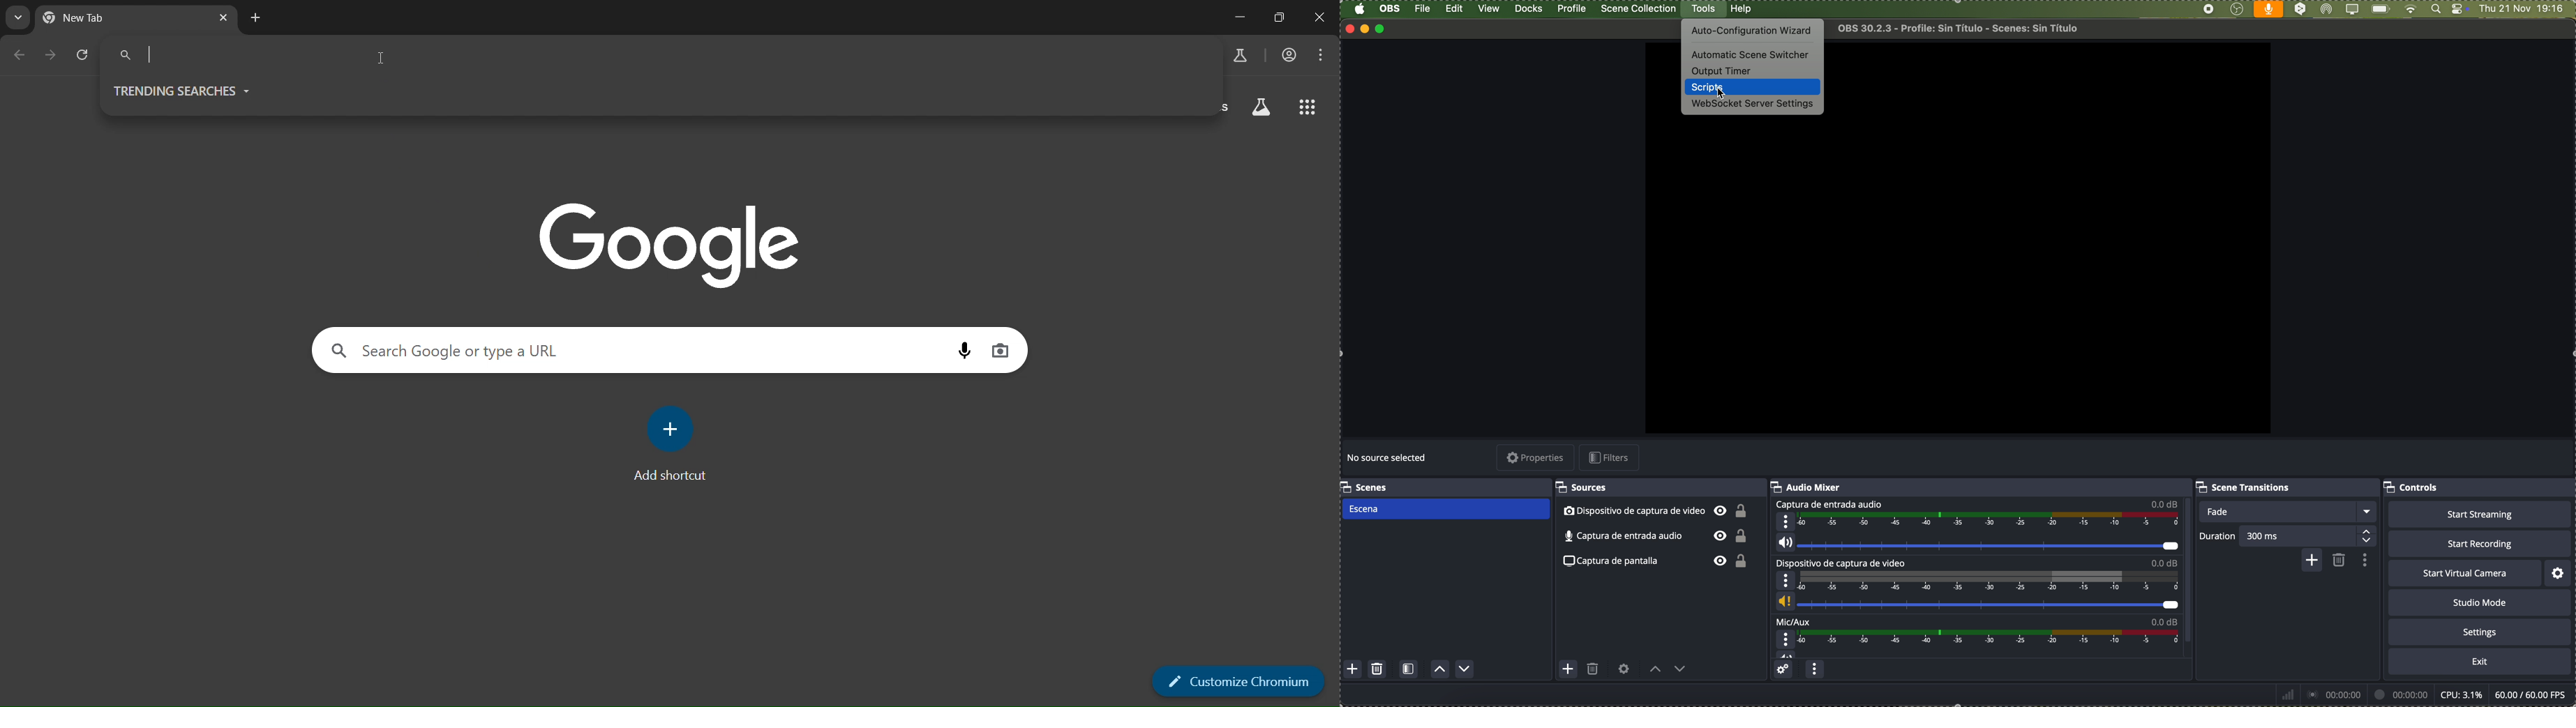 This screenshot has width=2576, height=728. Describe the element at coordinates (2480, 514) in the screenshot. I see `start streaming` at that location.